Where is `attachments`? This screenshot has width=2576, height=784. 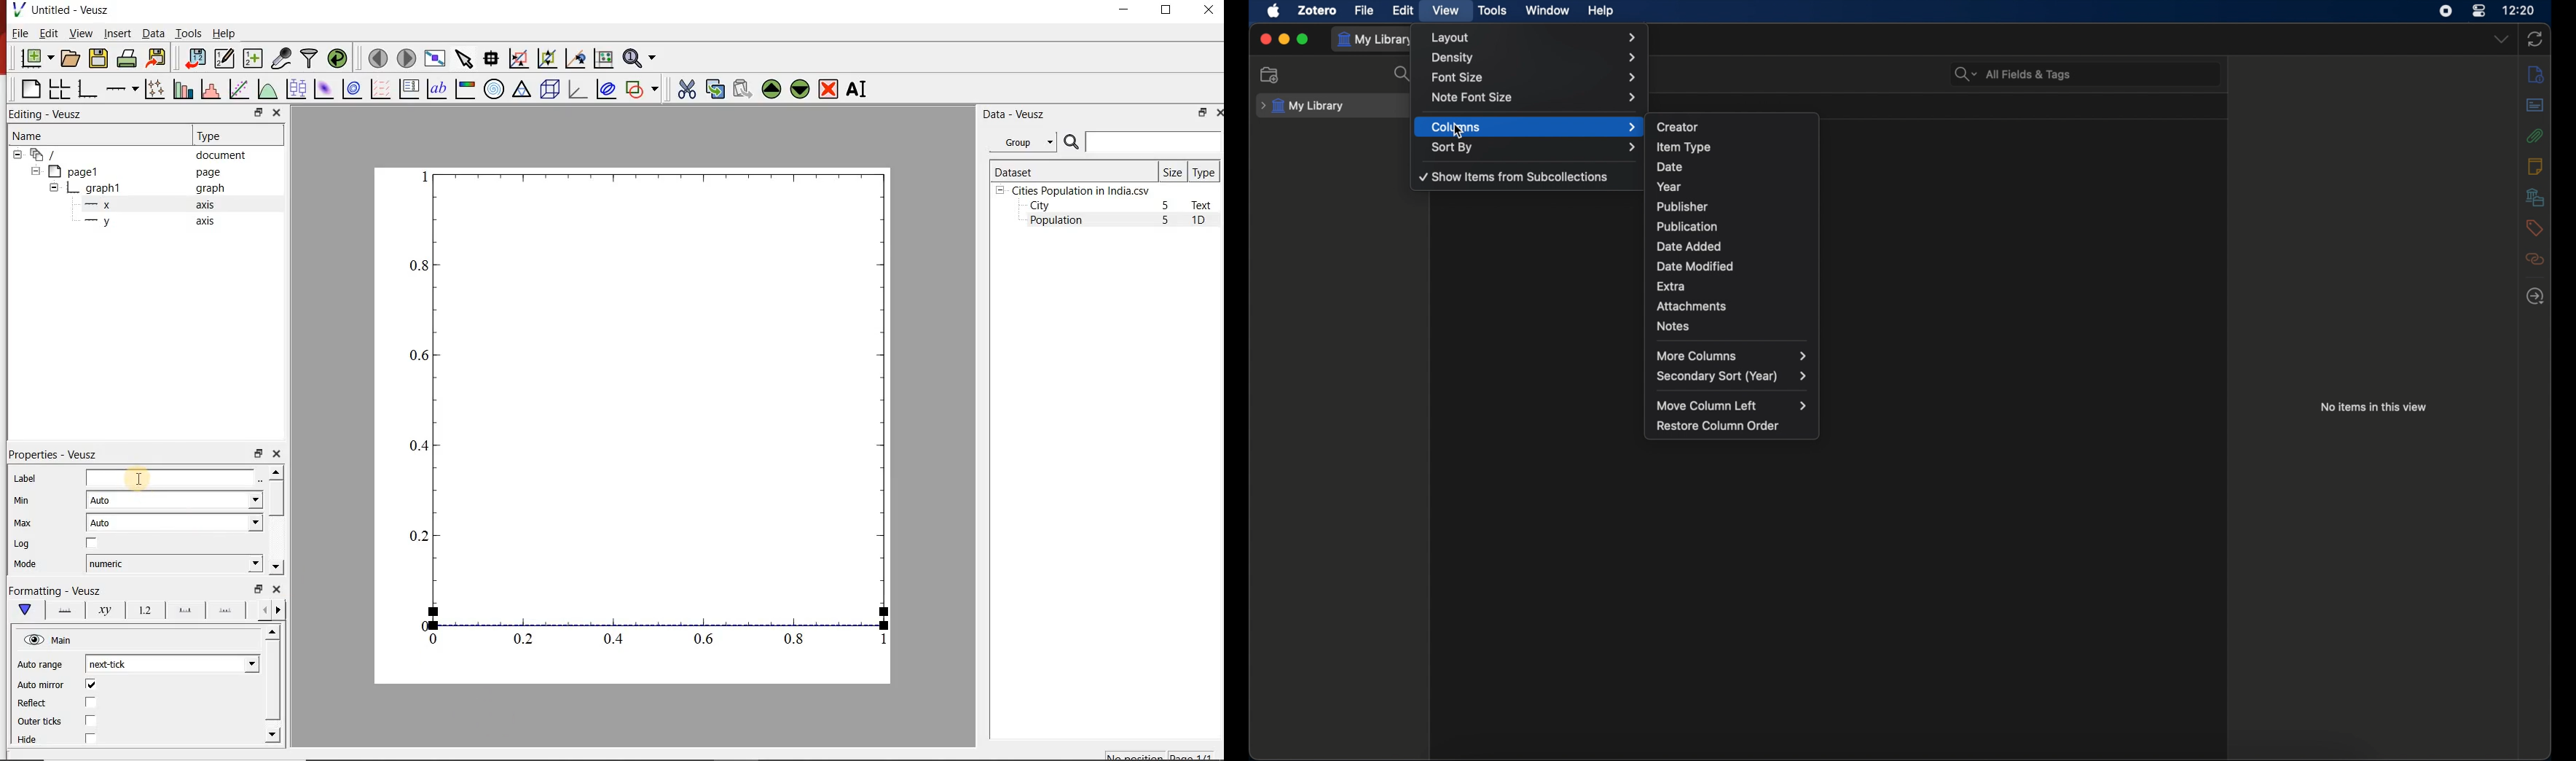 attachments is located at coordinates (1692, 305).